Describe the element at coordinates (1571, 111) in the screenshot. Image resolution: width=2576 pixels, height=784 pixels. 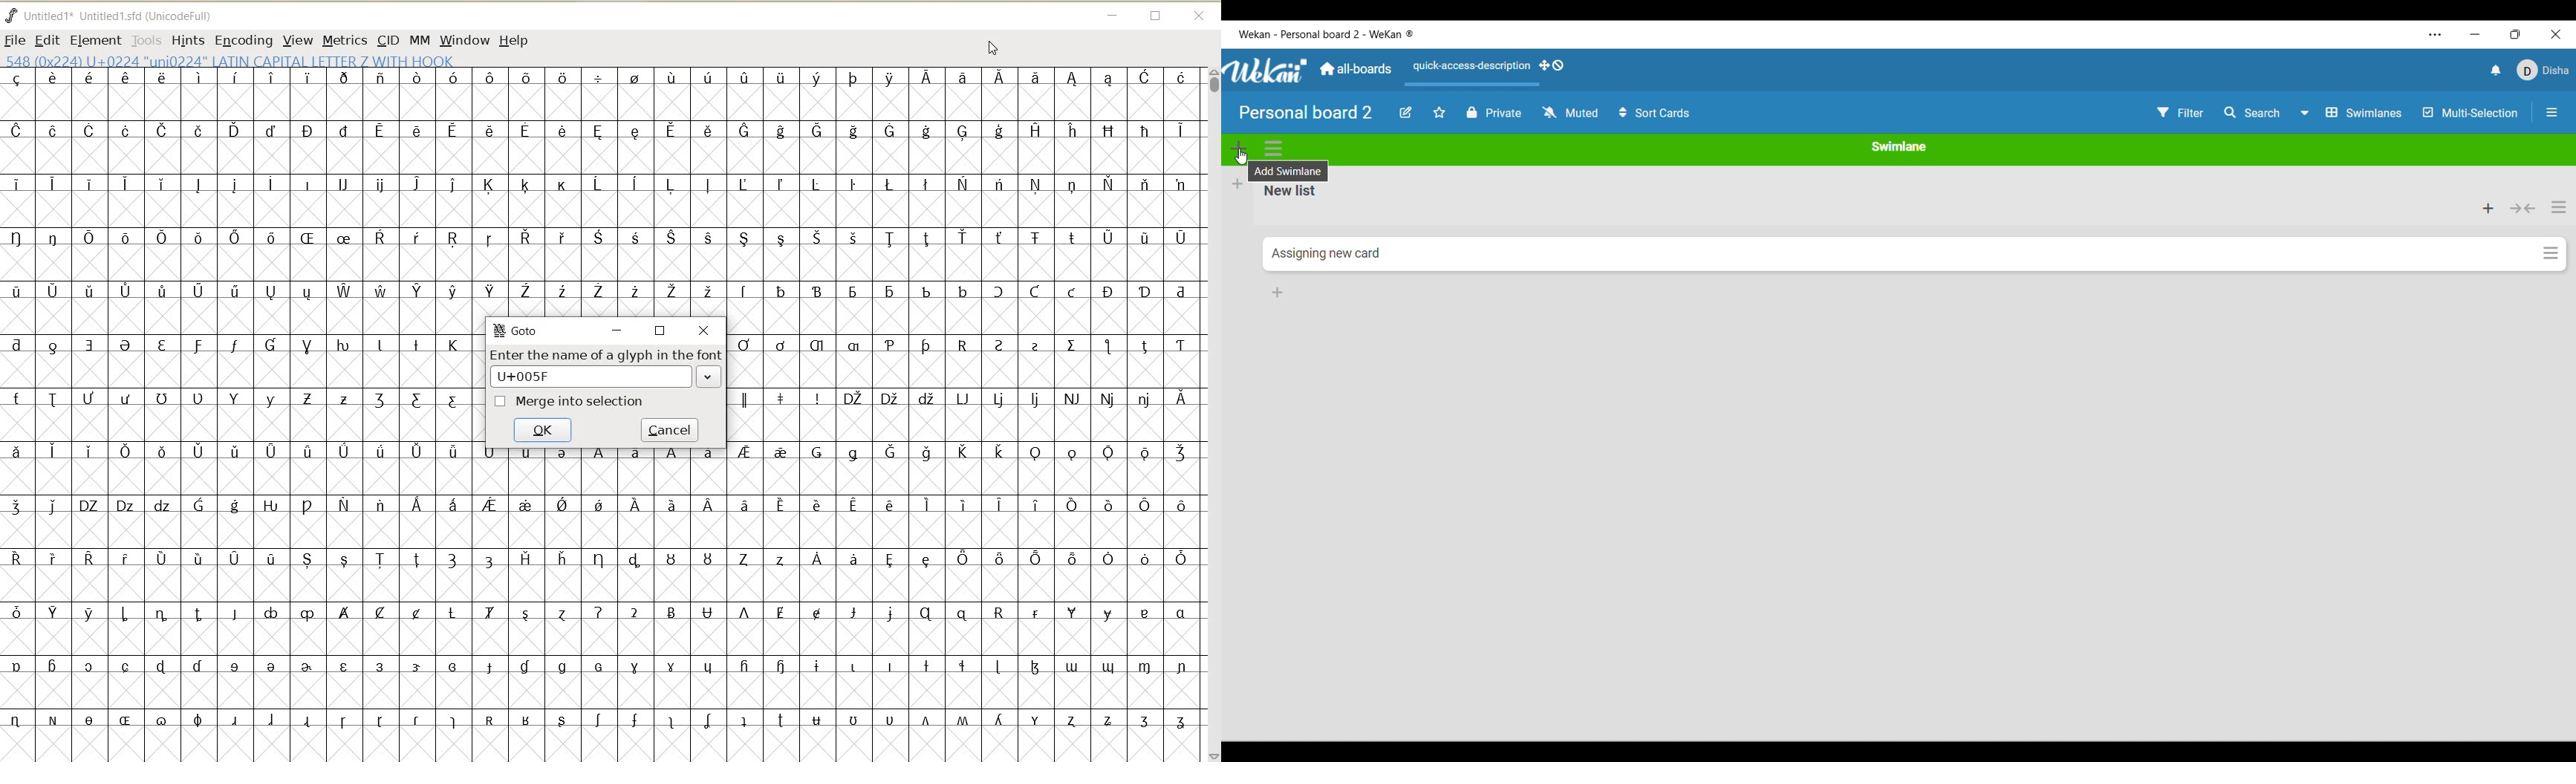
I see `Change watch options` at that location.